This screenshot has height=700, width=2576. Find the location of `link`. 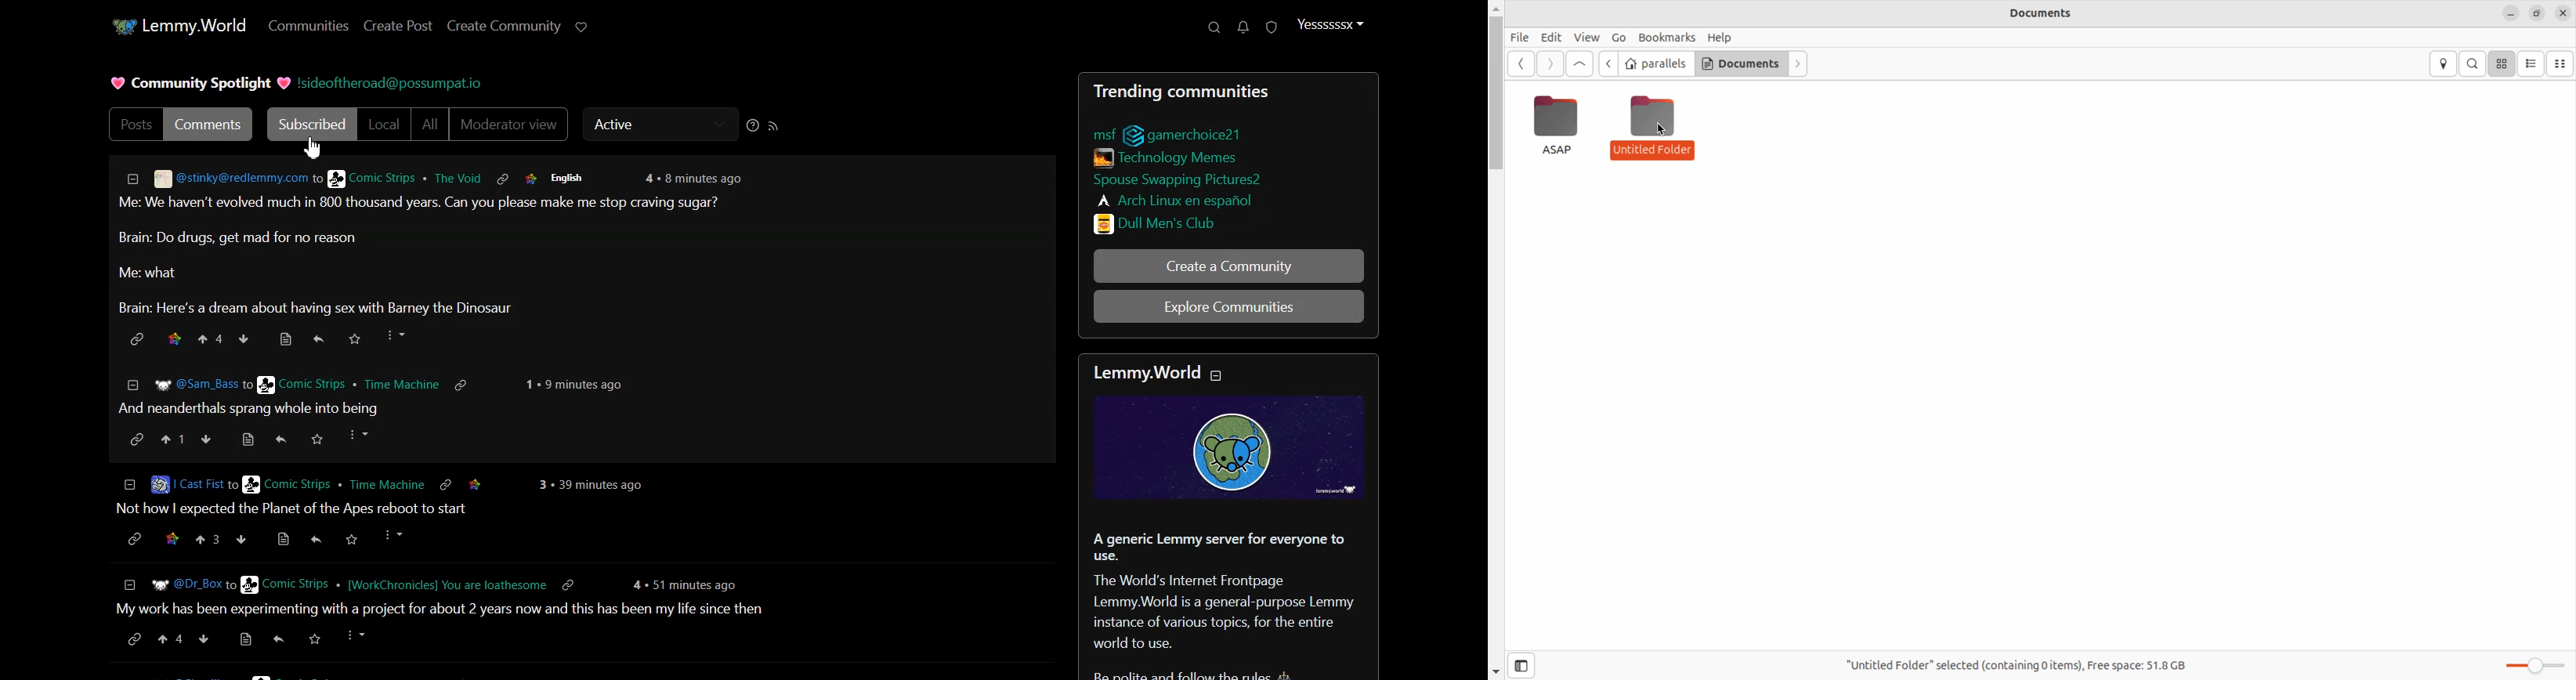

link is located at coordinates (131, 439).